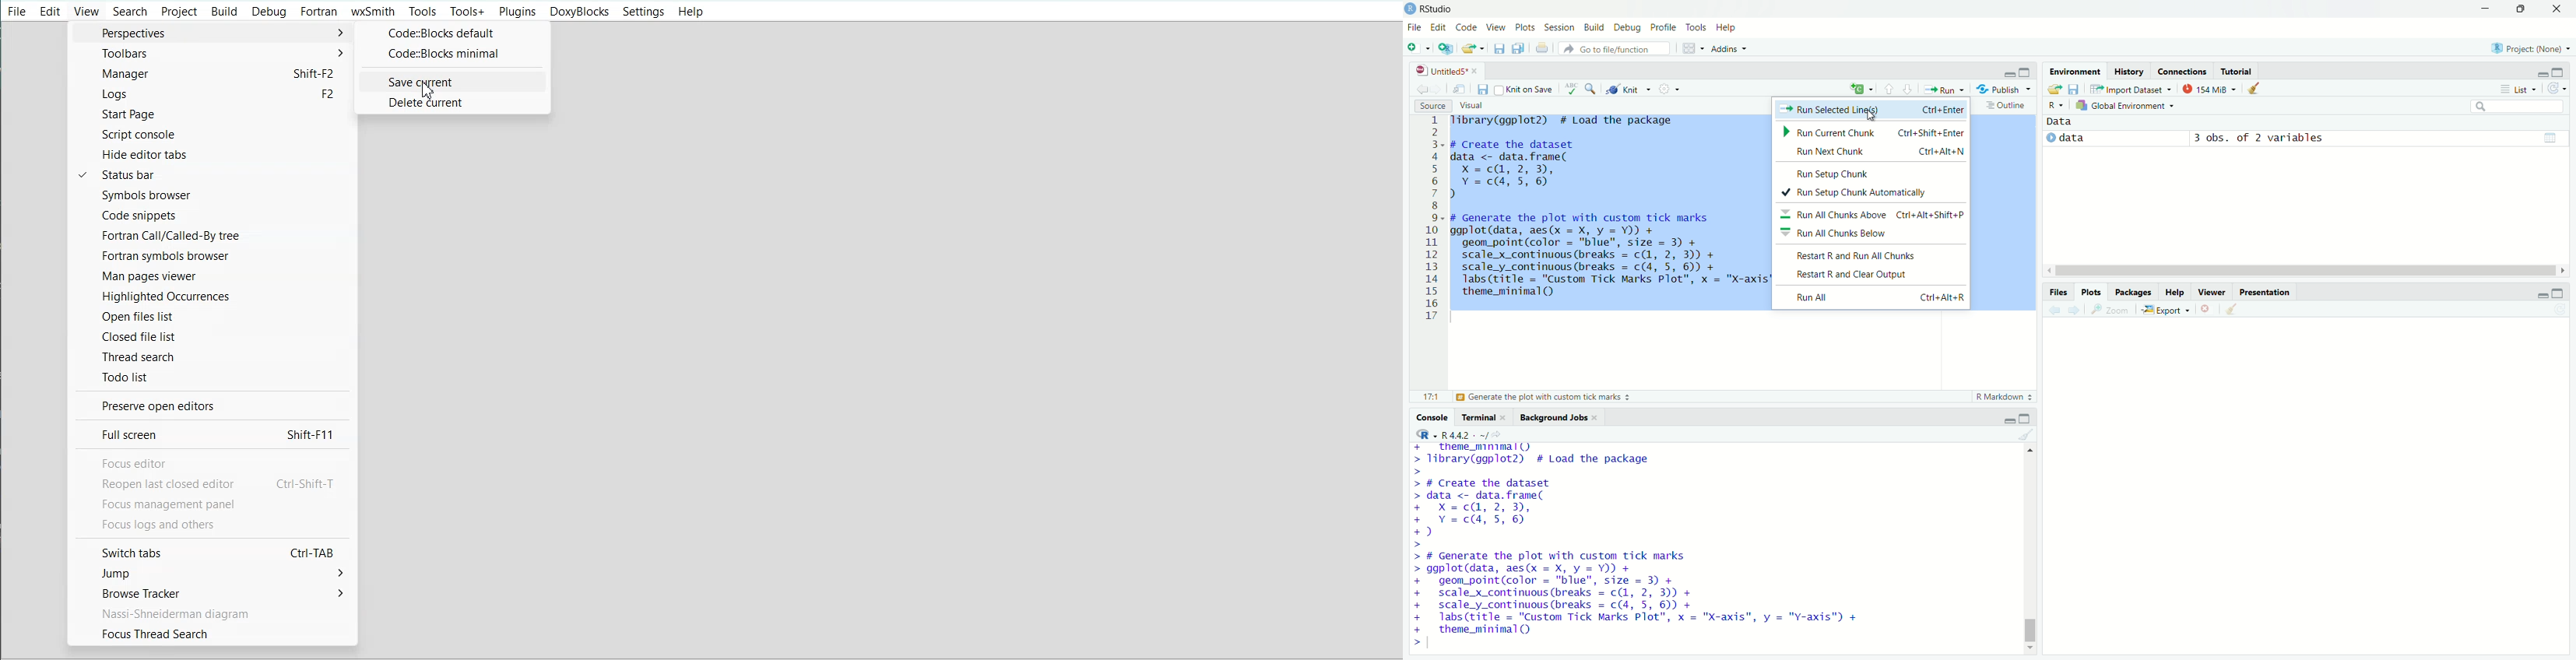 The height and width of the screenshot is (672, 2576). Describe the element at coordinates (1505, 434) in the screenshot. I see `view the current working directory` at that location.